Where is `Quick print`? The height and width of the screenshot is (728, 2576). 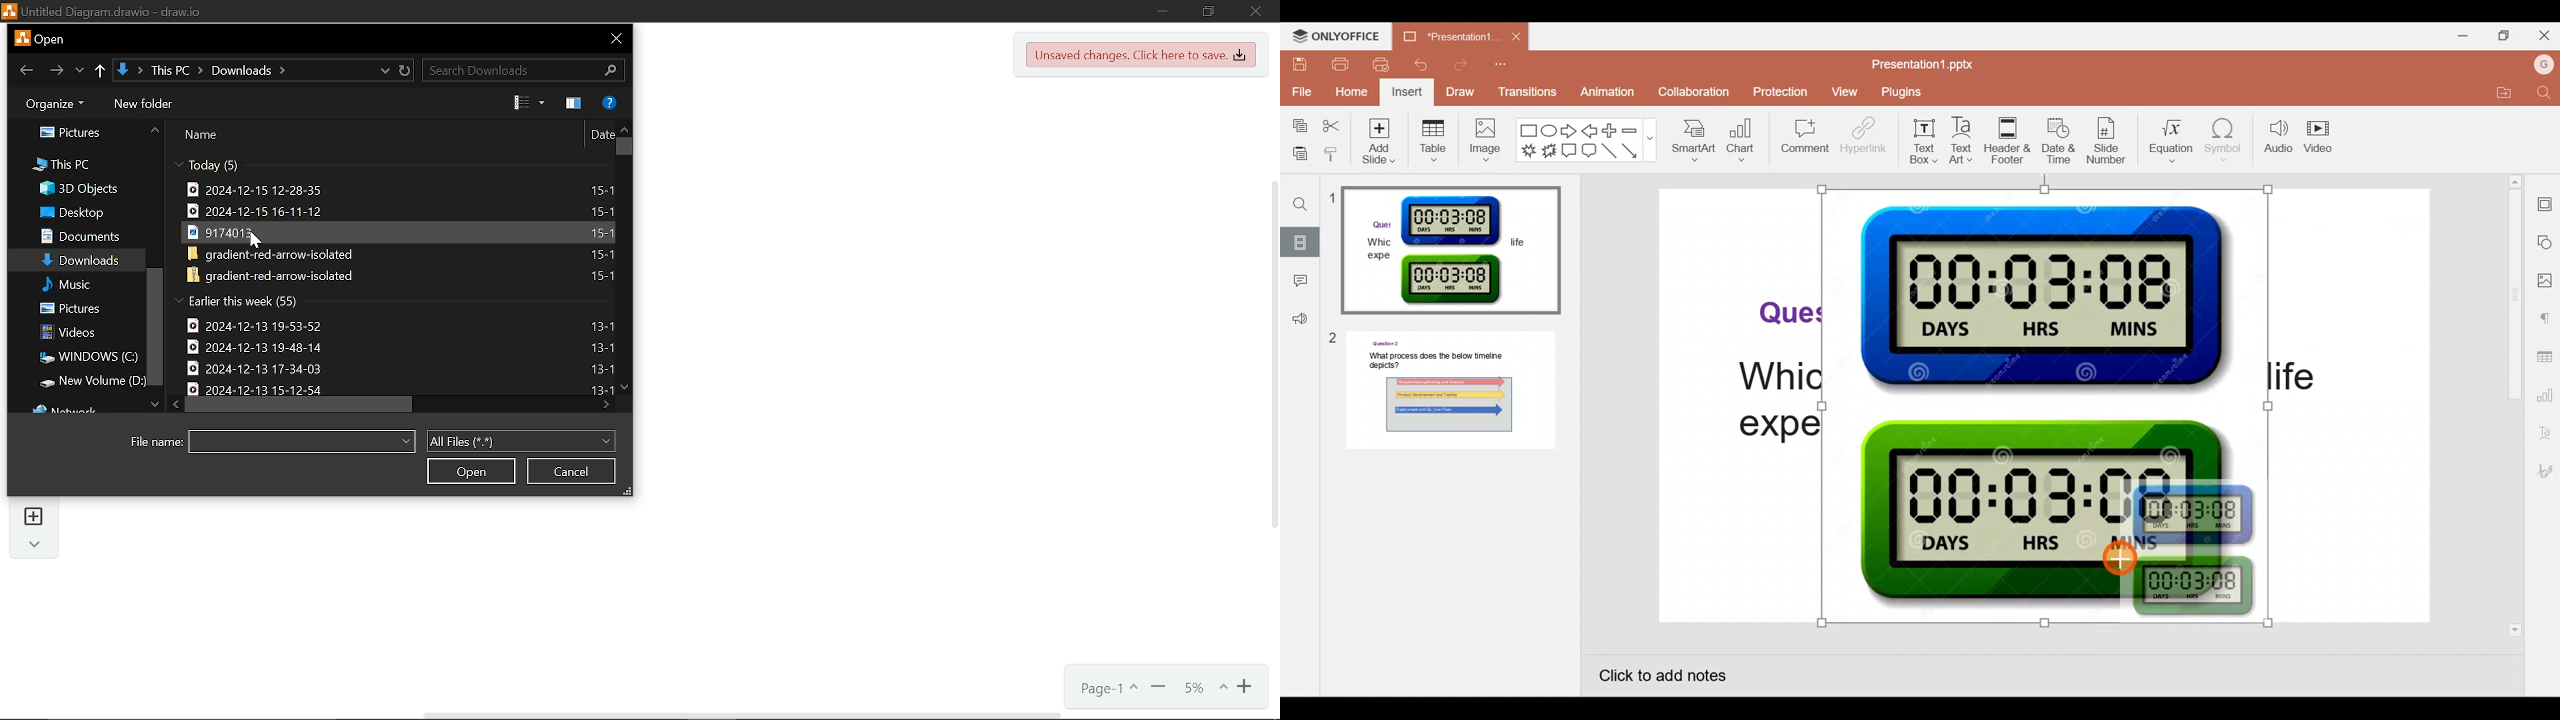 Quick print is located at coordinates (1383, 65).